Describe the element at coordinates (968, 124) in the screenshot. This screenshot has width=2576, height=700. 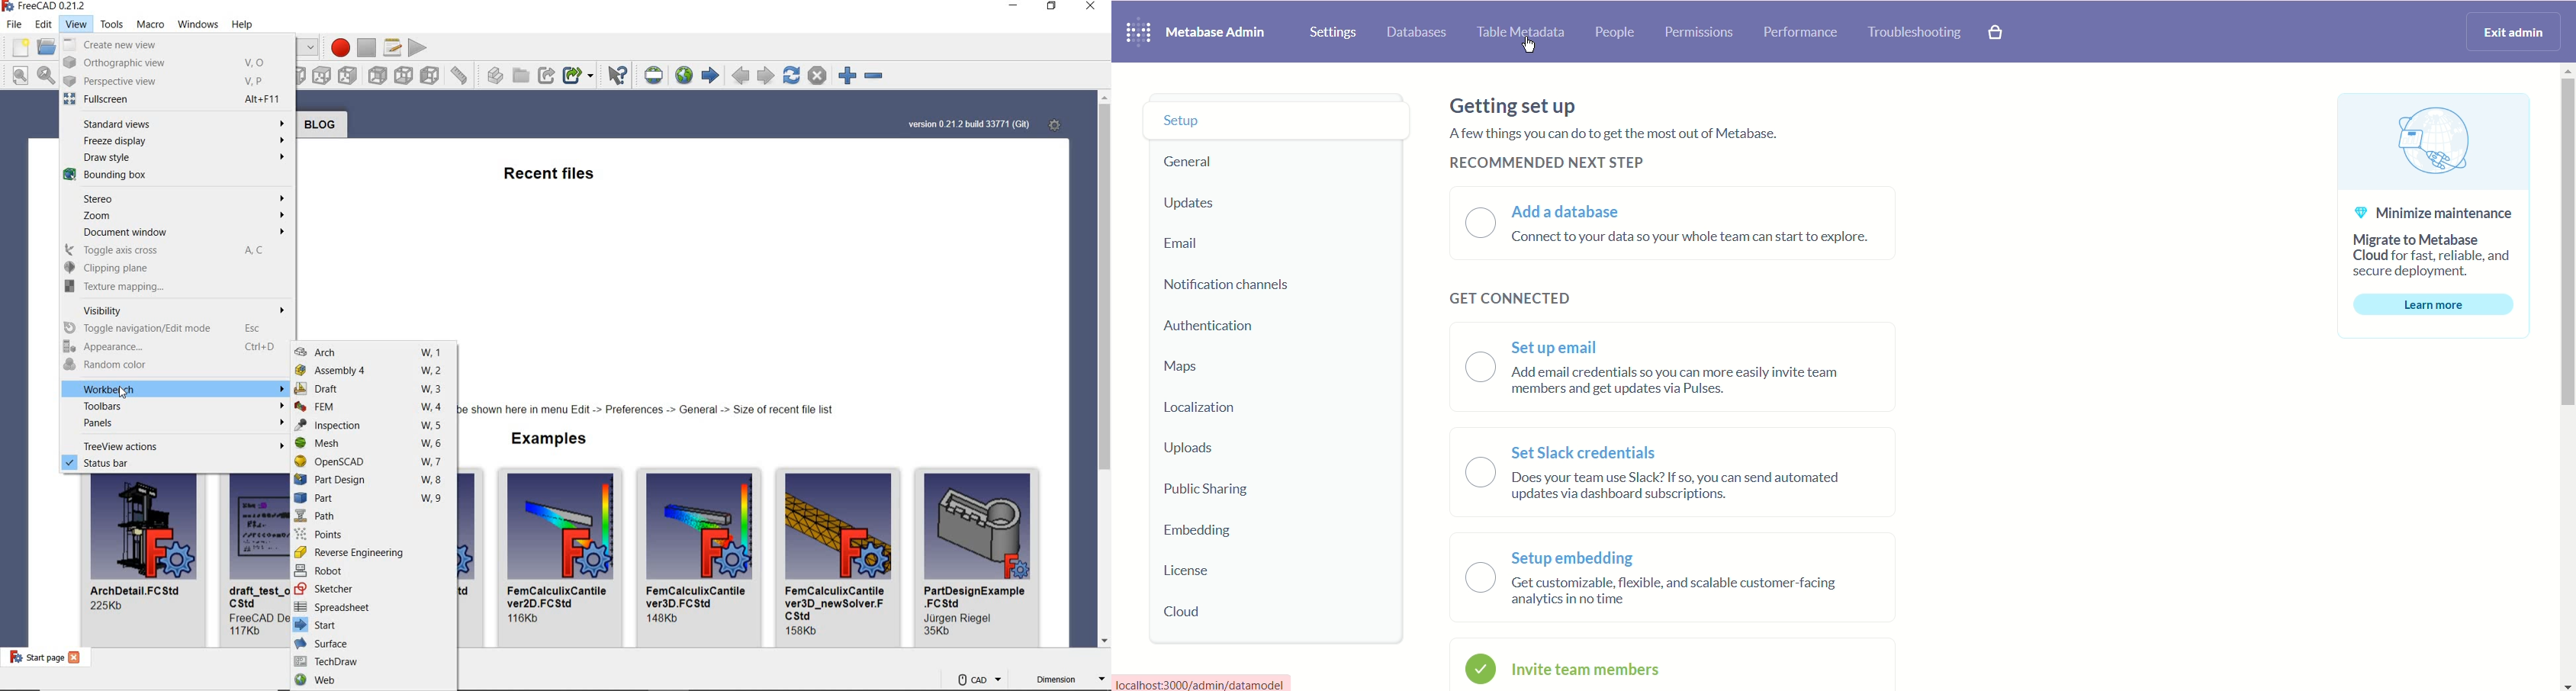
I see `system version info` at that location.